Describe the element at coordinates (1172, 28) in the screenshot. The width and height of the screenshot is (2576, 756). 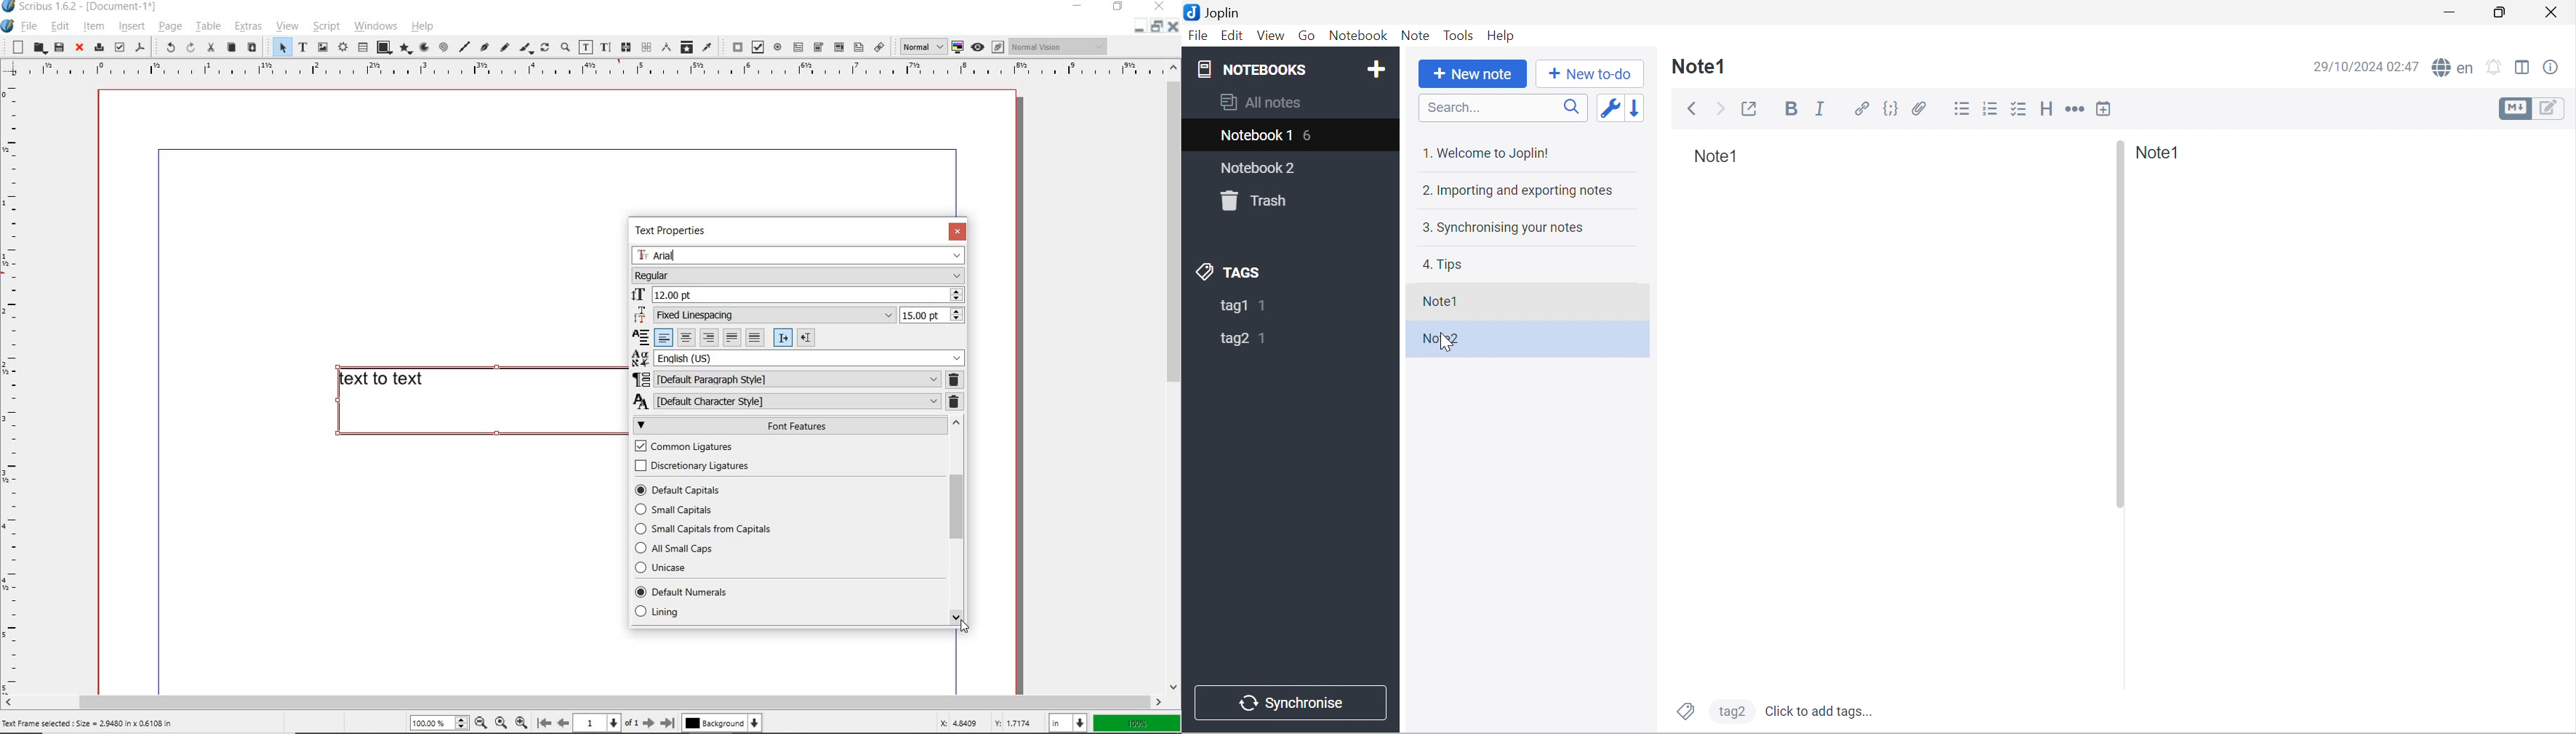
I see `Close` at that location.